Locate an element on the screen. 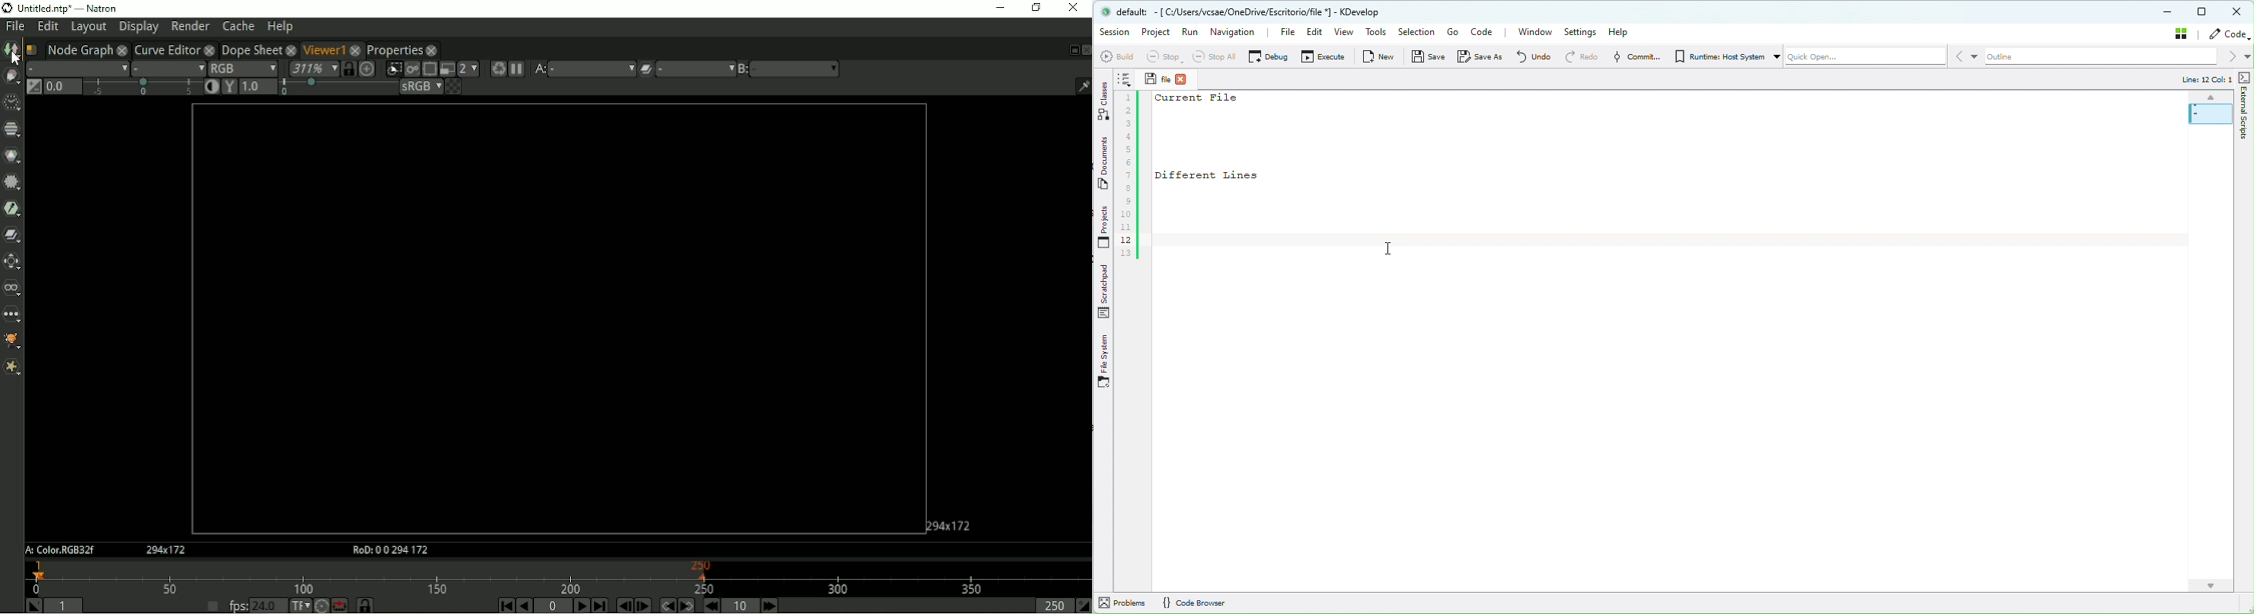  Line: 12 Col: 1 is located at coordinates (2206, 80).